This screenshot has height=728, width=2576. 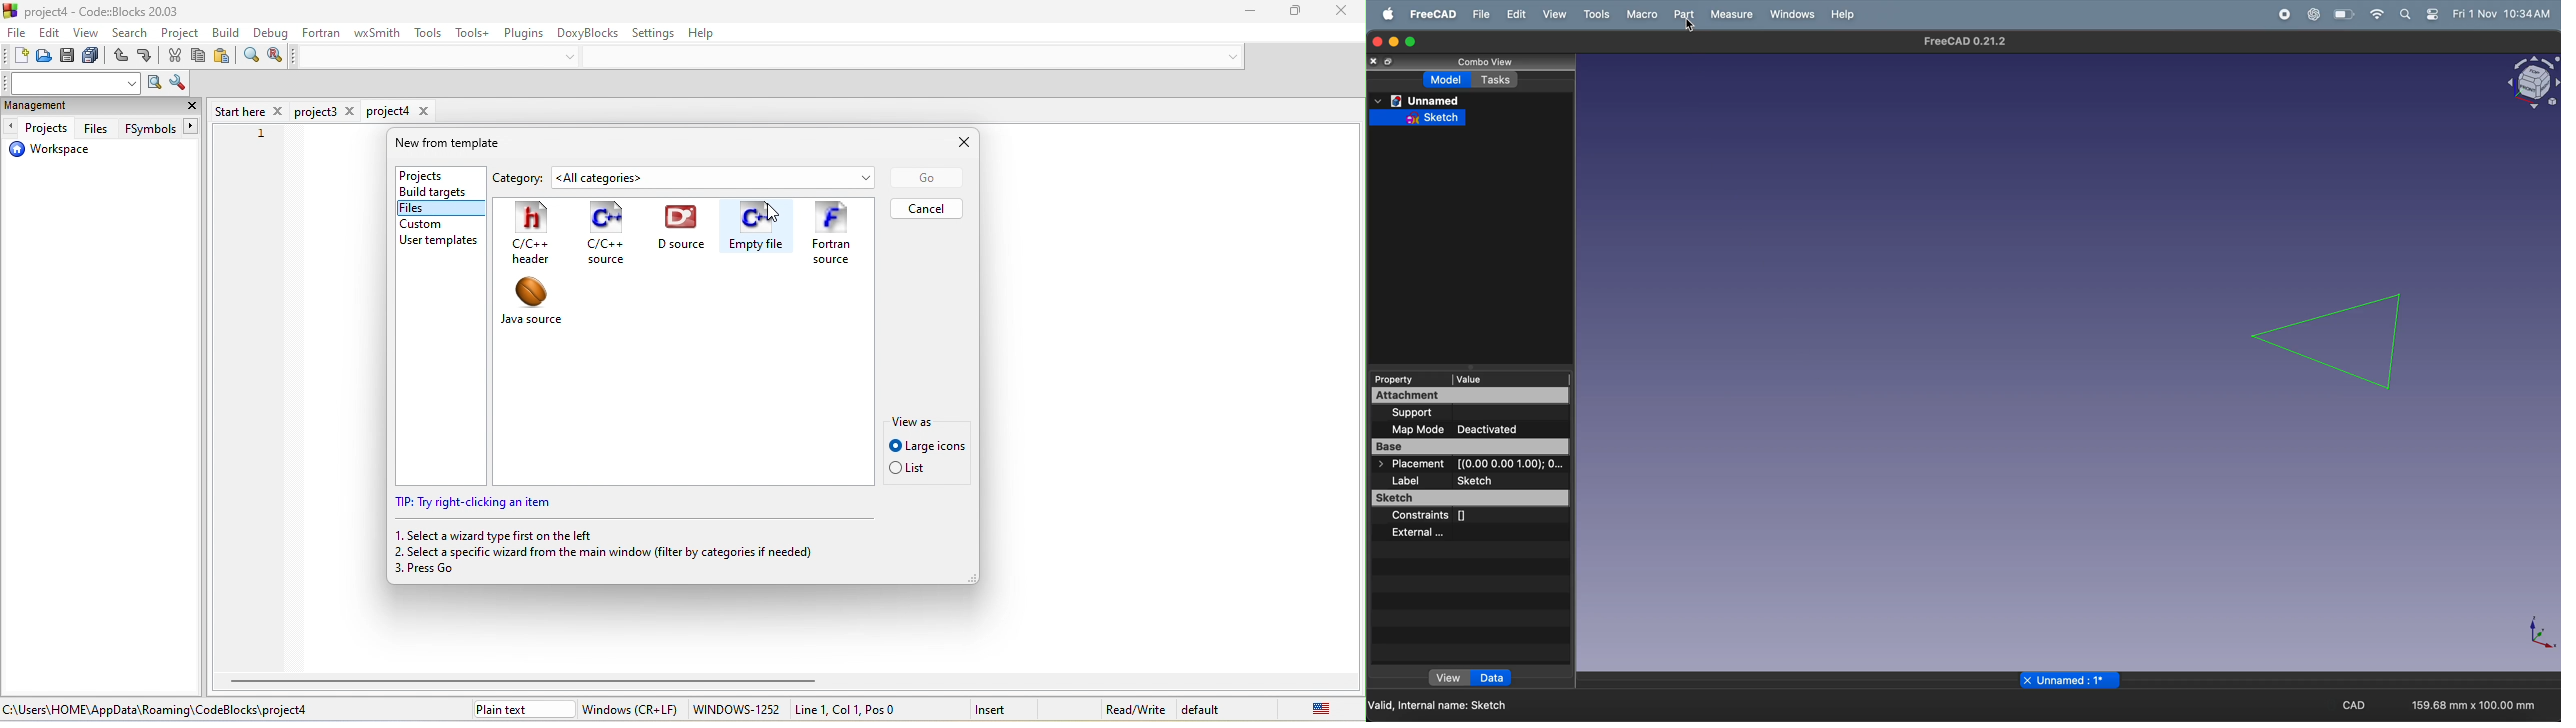 What do you see at coordinates (835, 234) in the screenshot?
I see `fortran source` at bounding box center [835, 234].